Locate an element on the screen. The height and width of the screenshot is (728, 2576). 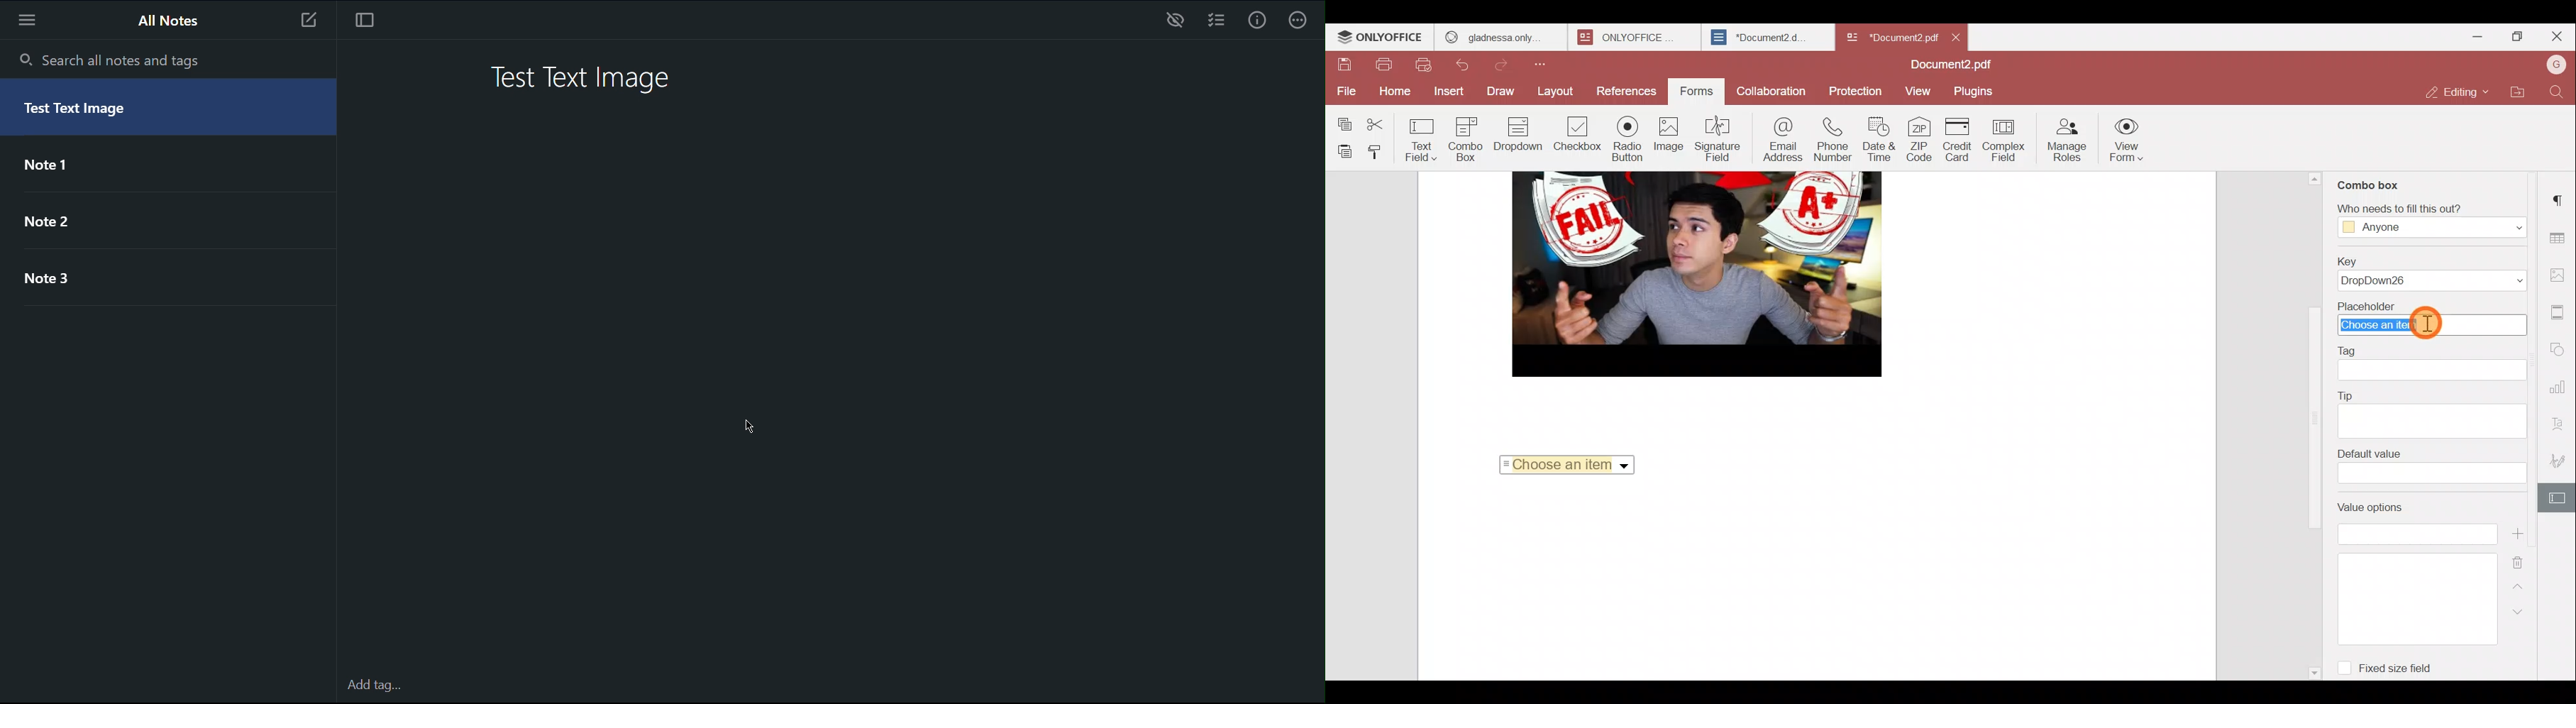
Text field is located at coordinates (1426, 141).